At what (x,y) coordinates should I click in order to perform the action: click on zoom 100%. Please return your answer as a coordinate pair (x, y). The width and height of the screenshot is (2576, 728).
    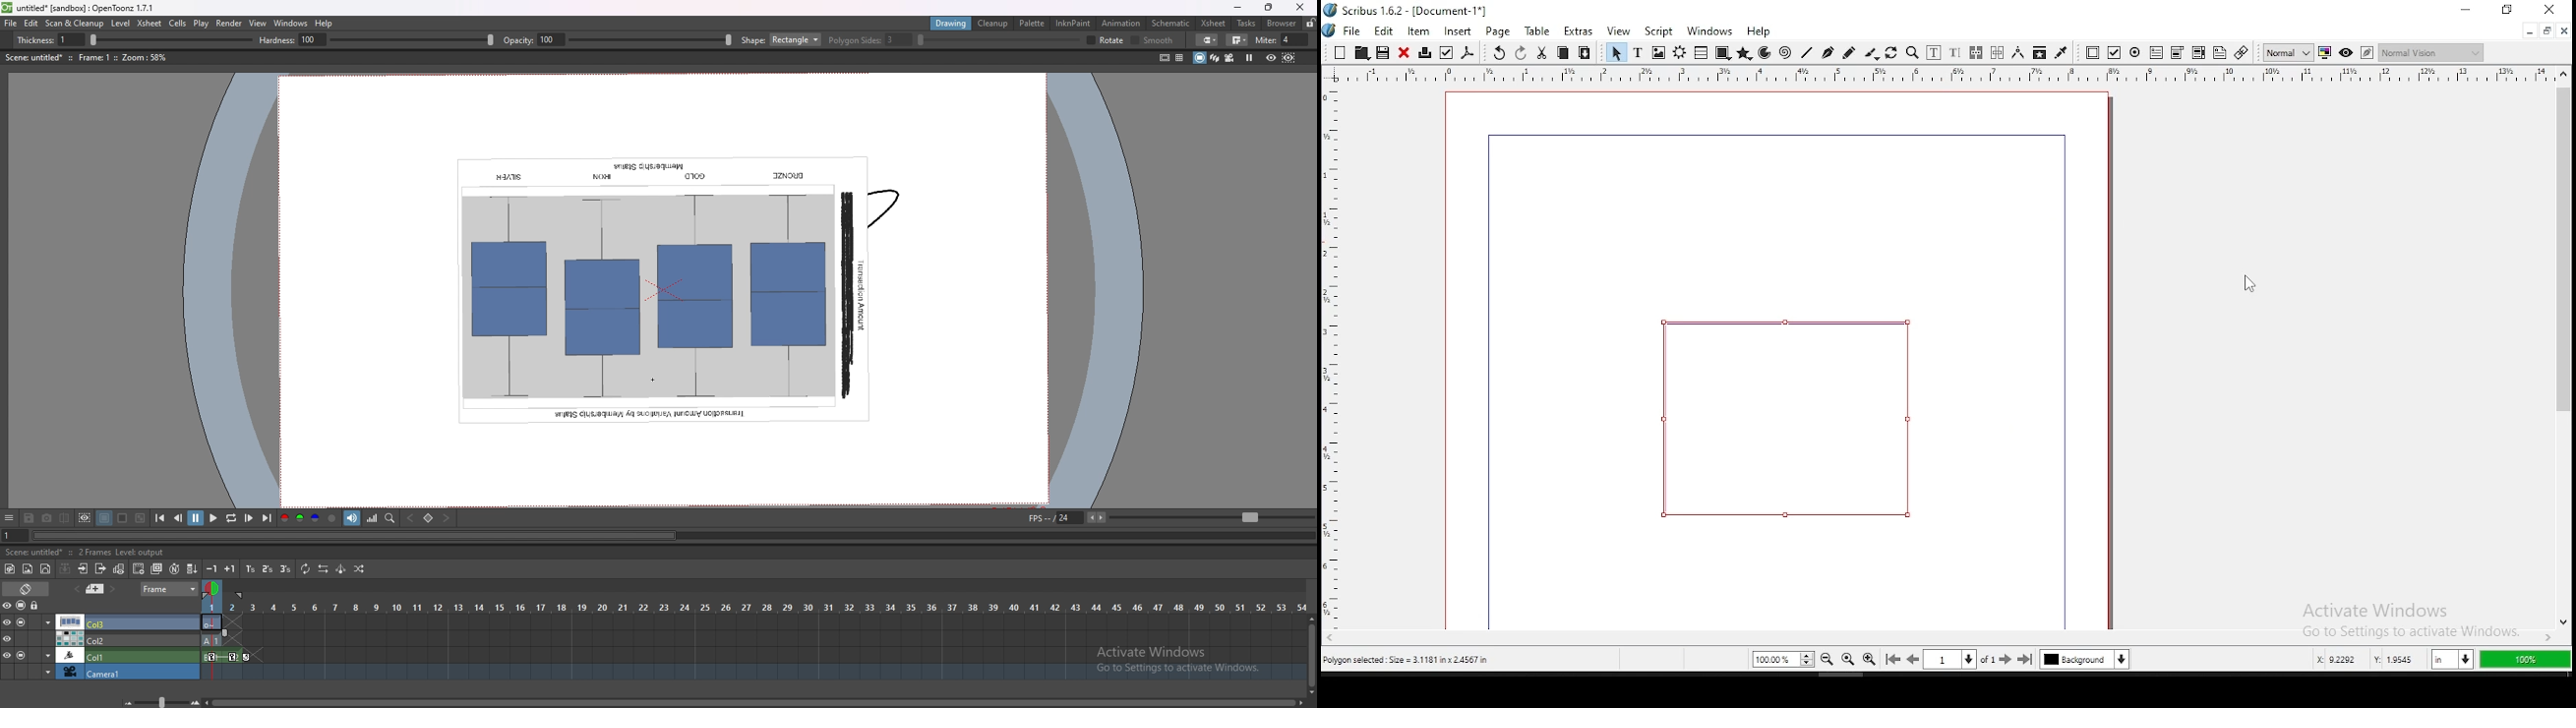
    Looking at the image, I should click on (1848, 659).